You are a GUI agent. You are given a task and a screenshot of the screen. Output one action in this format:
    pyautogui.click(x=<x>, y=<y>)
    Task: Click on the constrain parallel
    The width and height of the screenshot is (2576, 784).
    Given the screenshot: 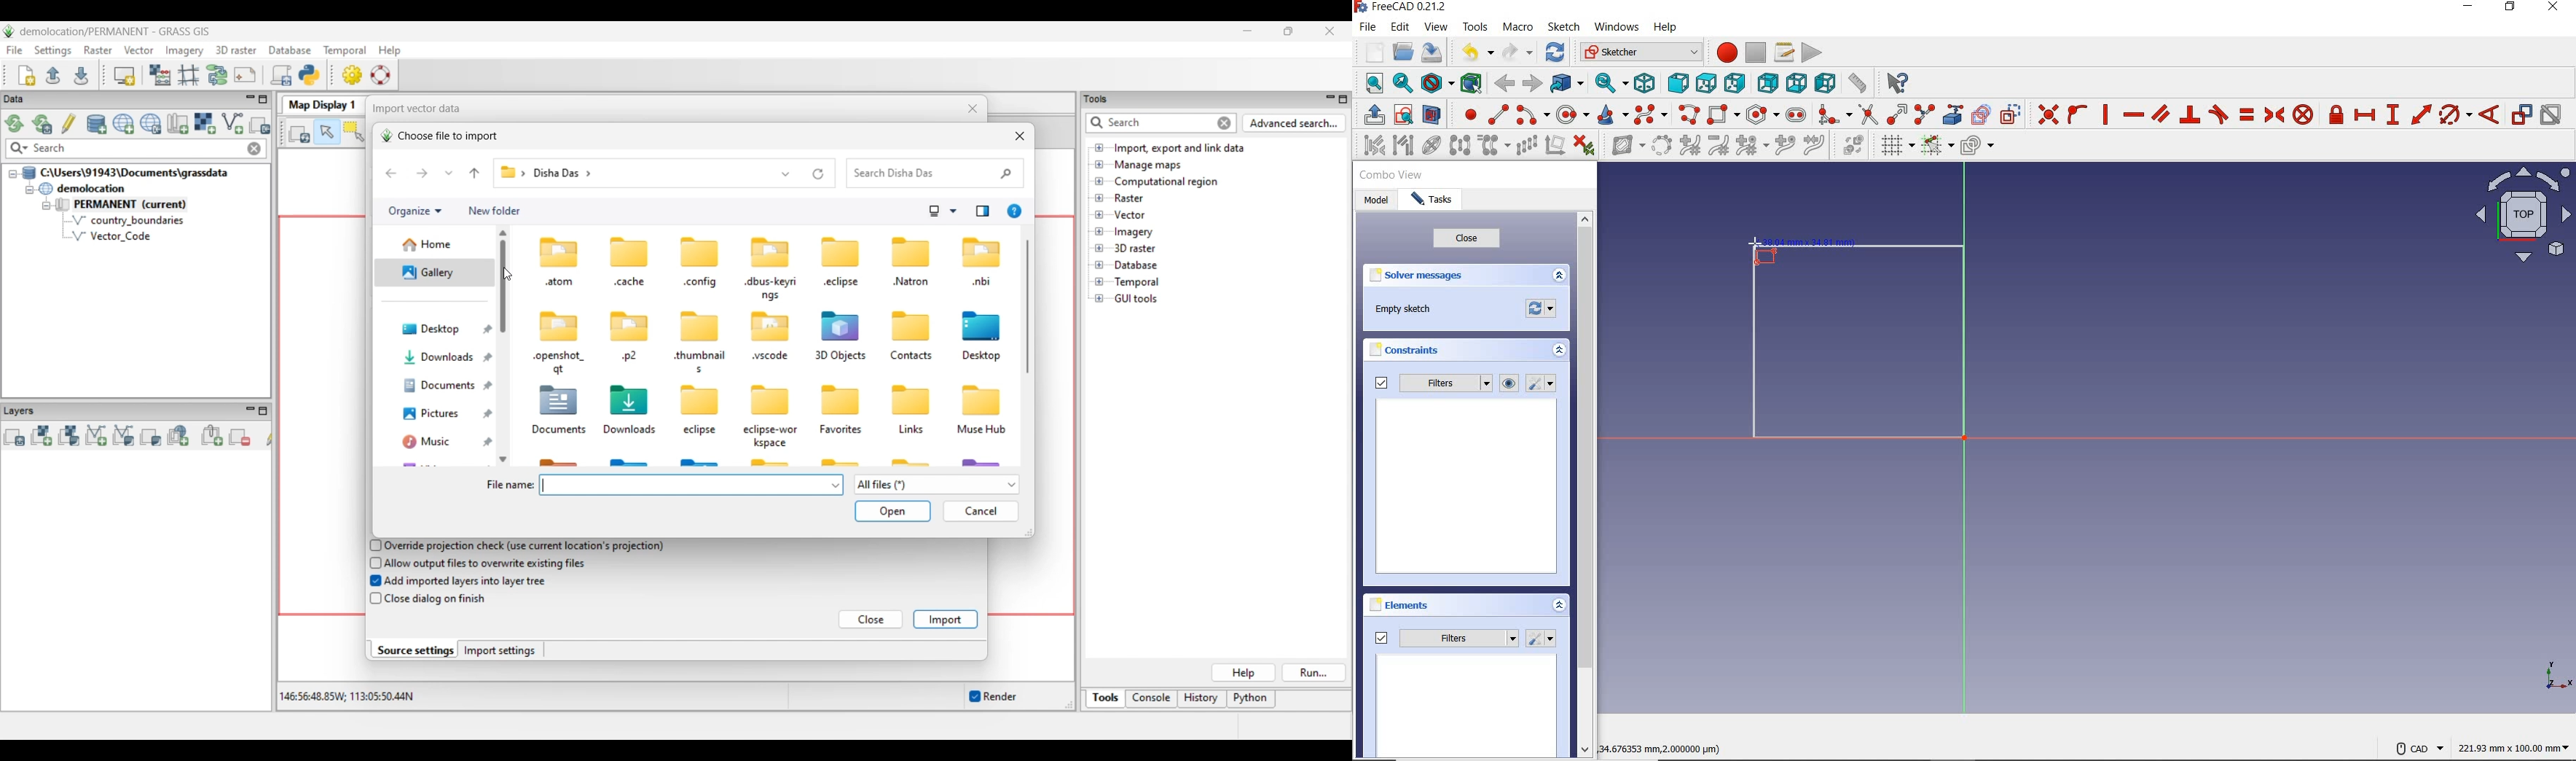 What is the action you would take?
    pyautogui.click(x=2161, y=114)
    